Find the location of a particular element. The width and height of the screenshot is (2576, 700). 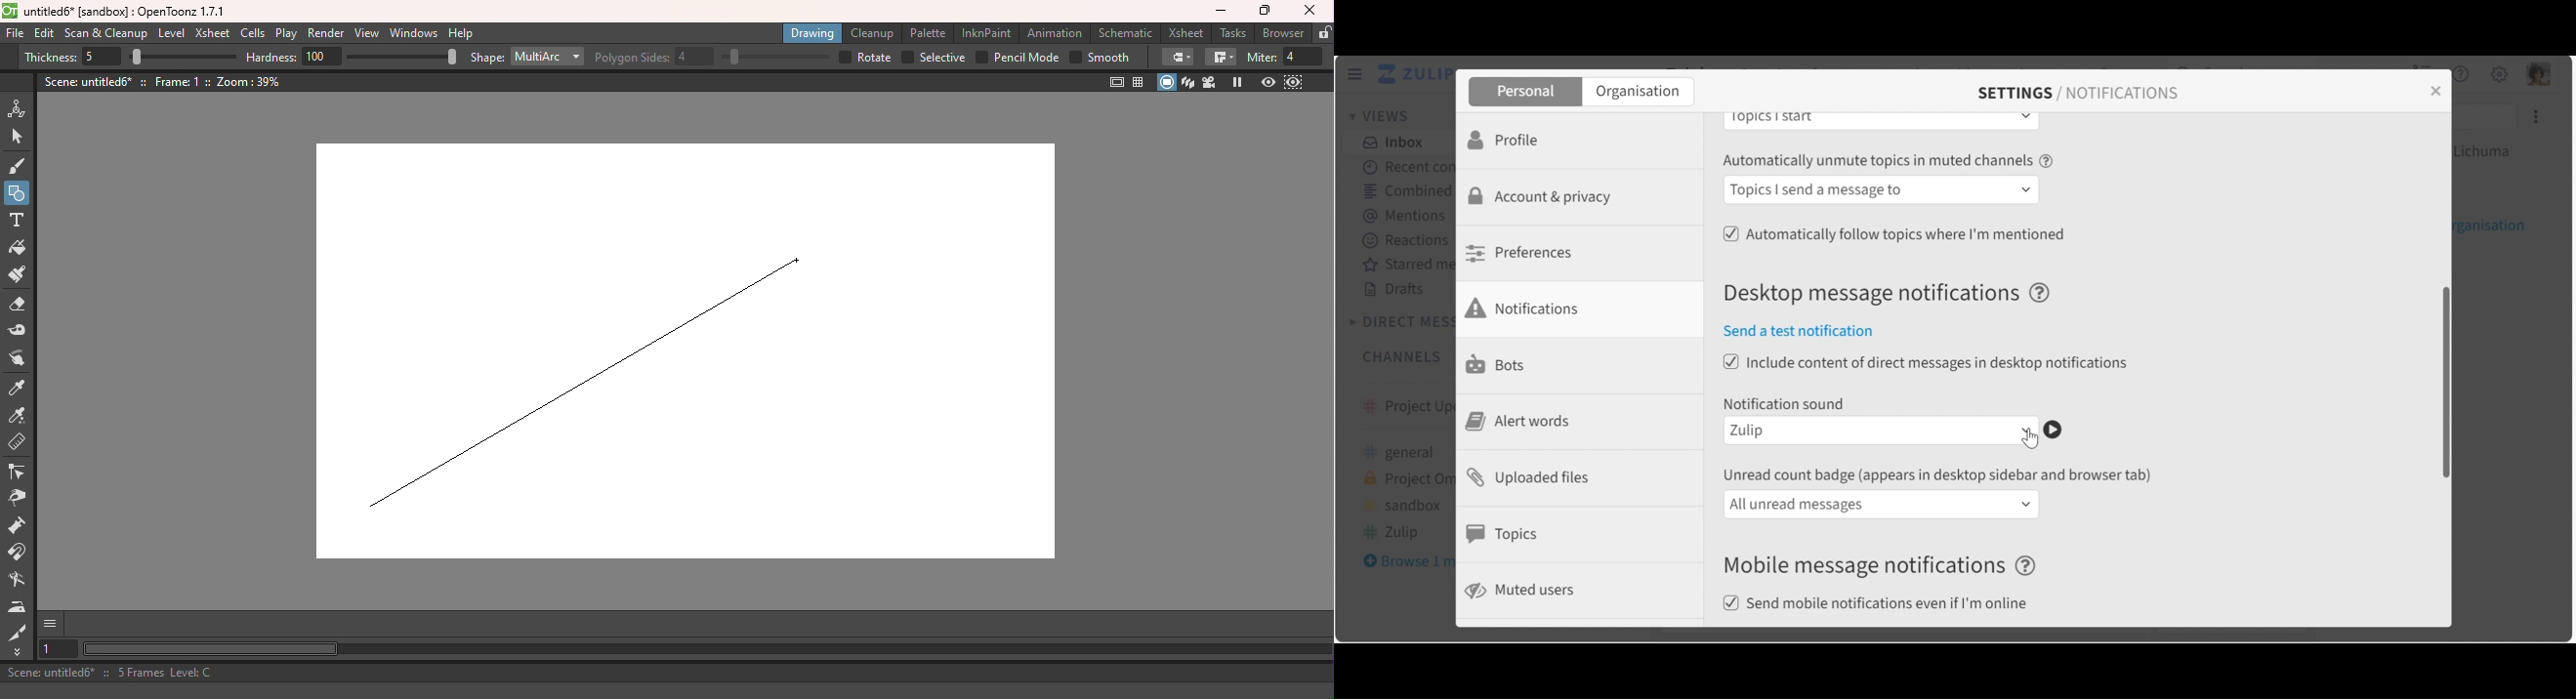

Lock rooms tab is located at coordinates (1323, 32).